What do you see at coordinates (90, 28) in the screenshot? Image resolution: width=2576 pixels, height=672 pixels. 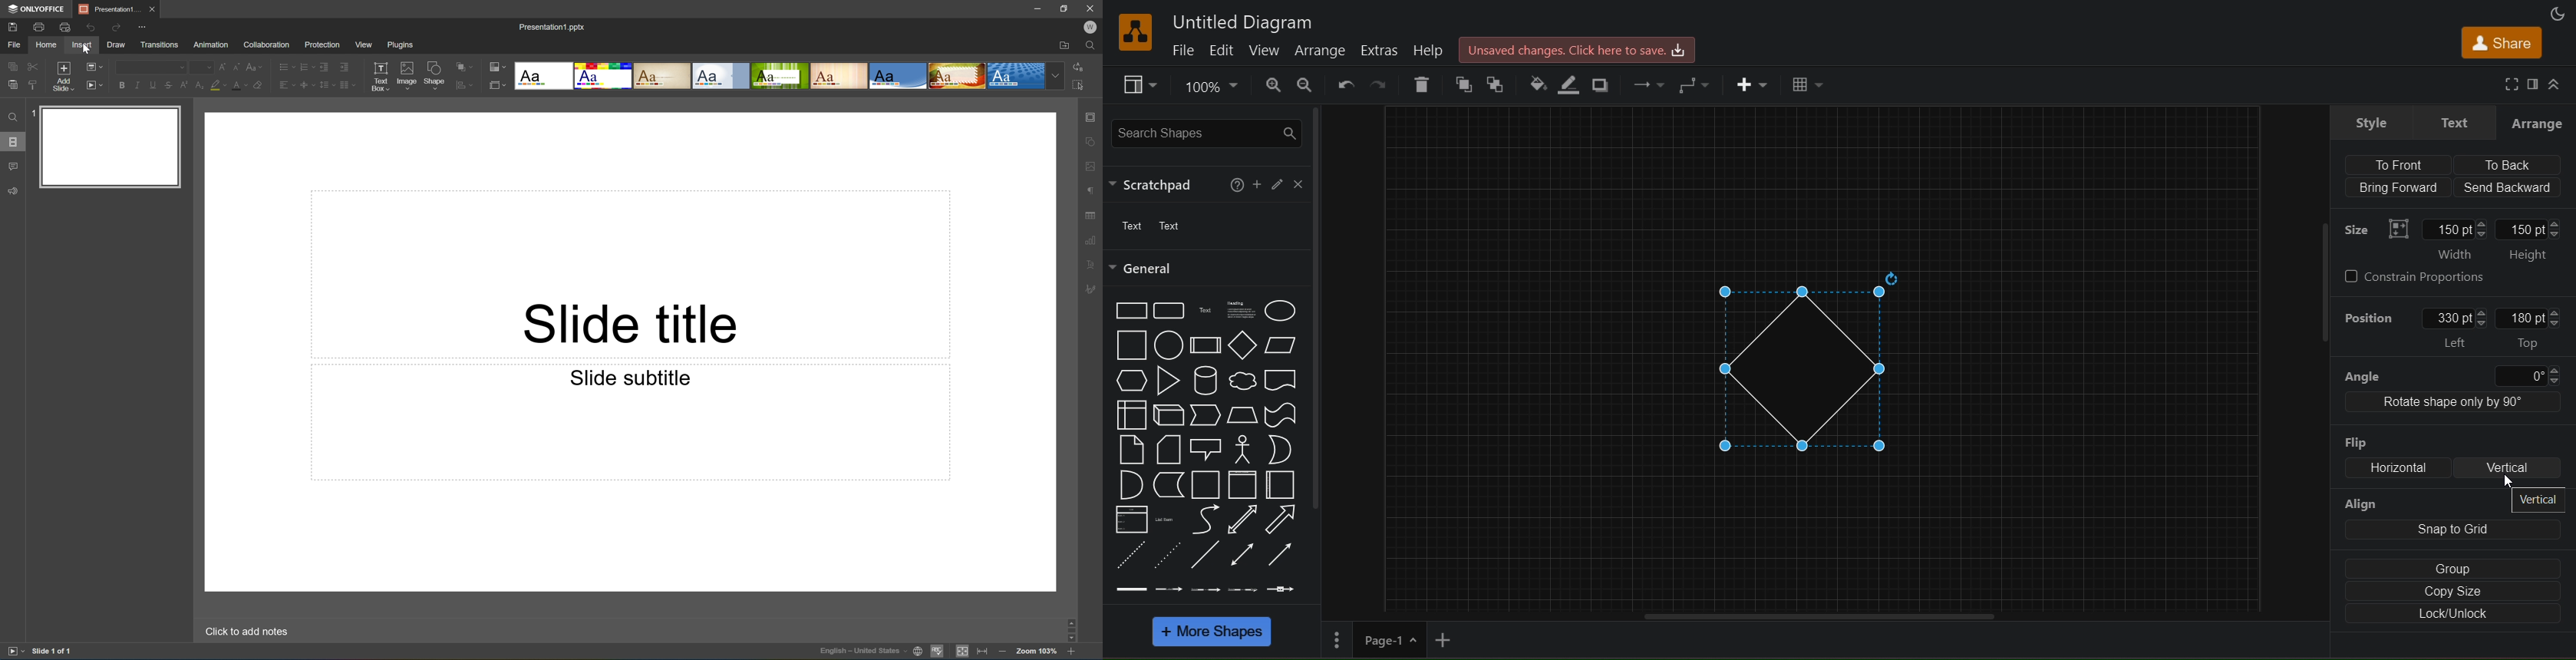 I see `Undo` at bounding box center [90, 28].